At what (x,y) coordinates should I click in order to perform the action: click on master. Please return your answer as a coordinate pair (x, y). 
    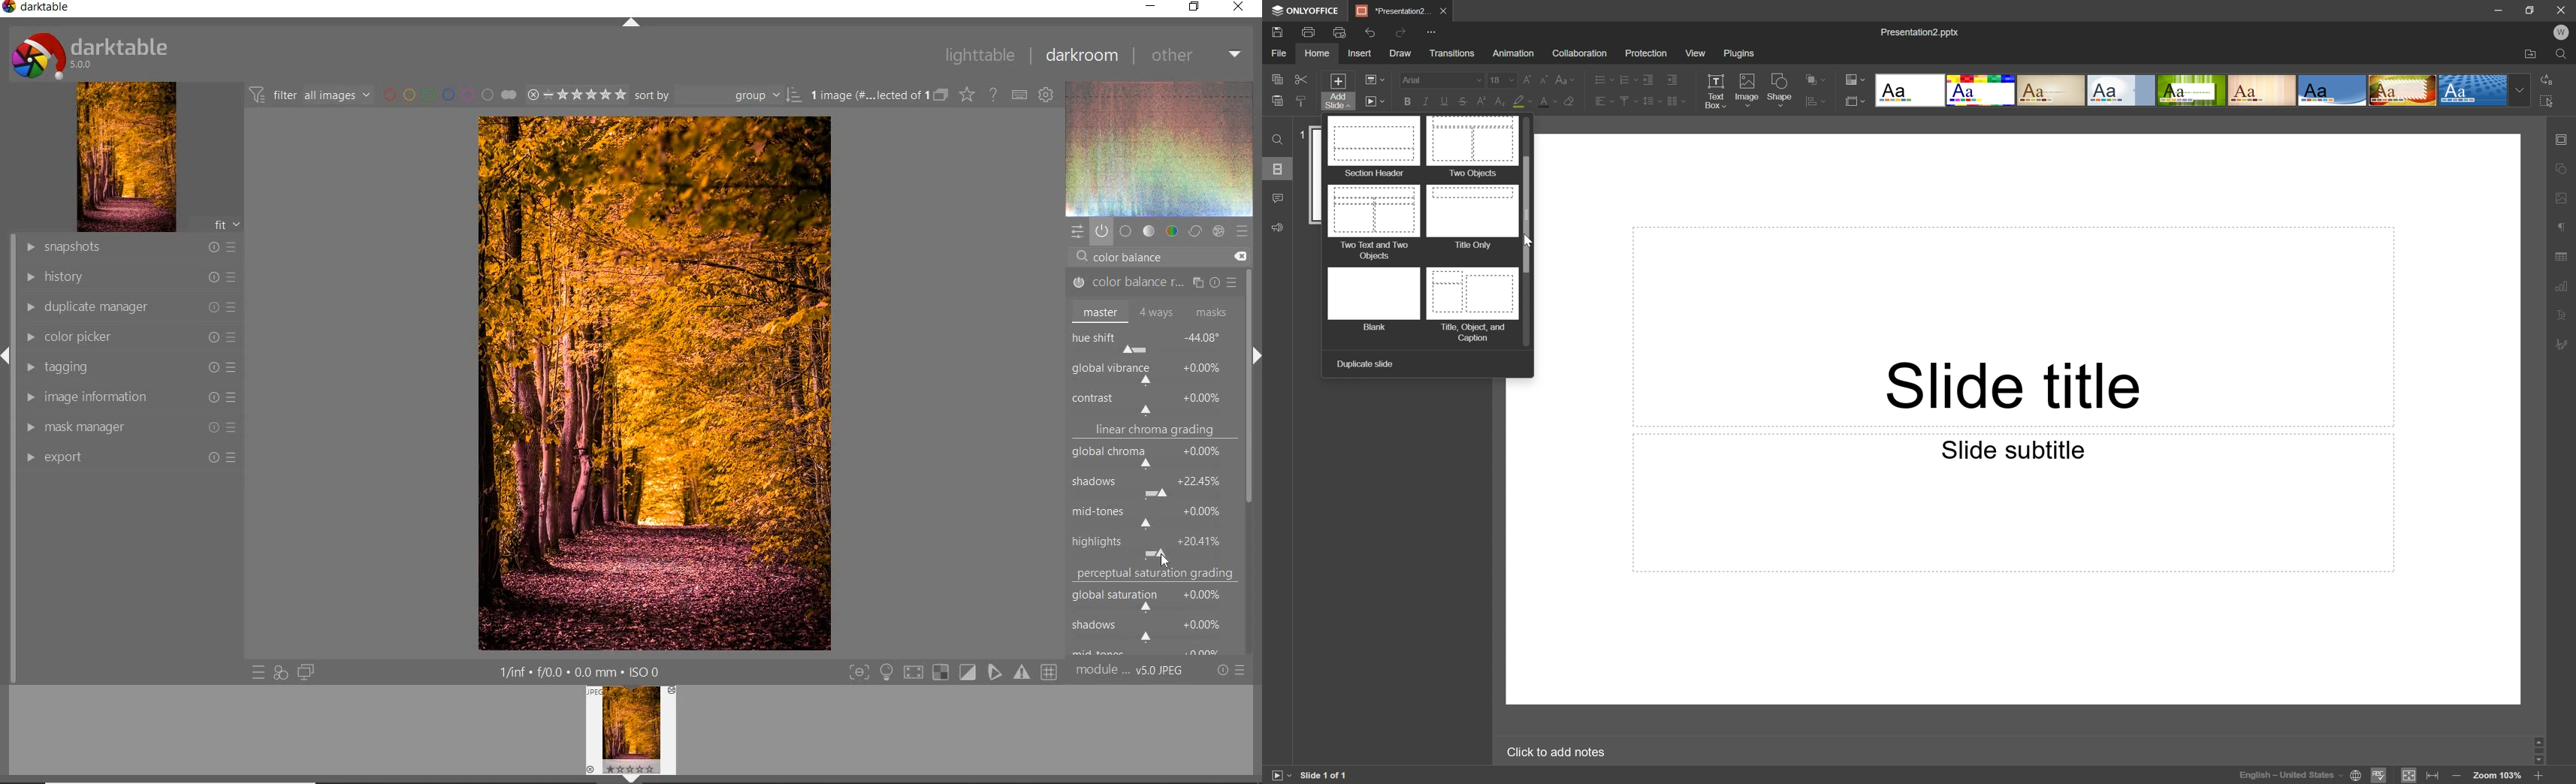
    Looking at the image, I should click on (1151, 312).